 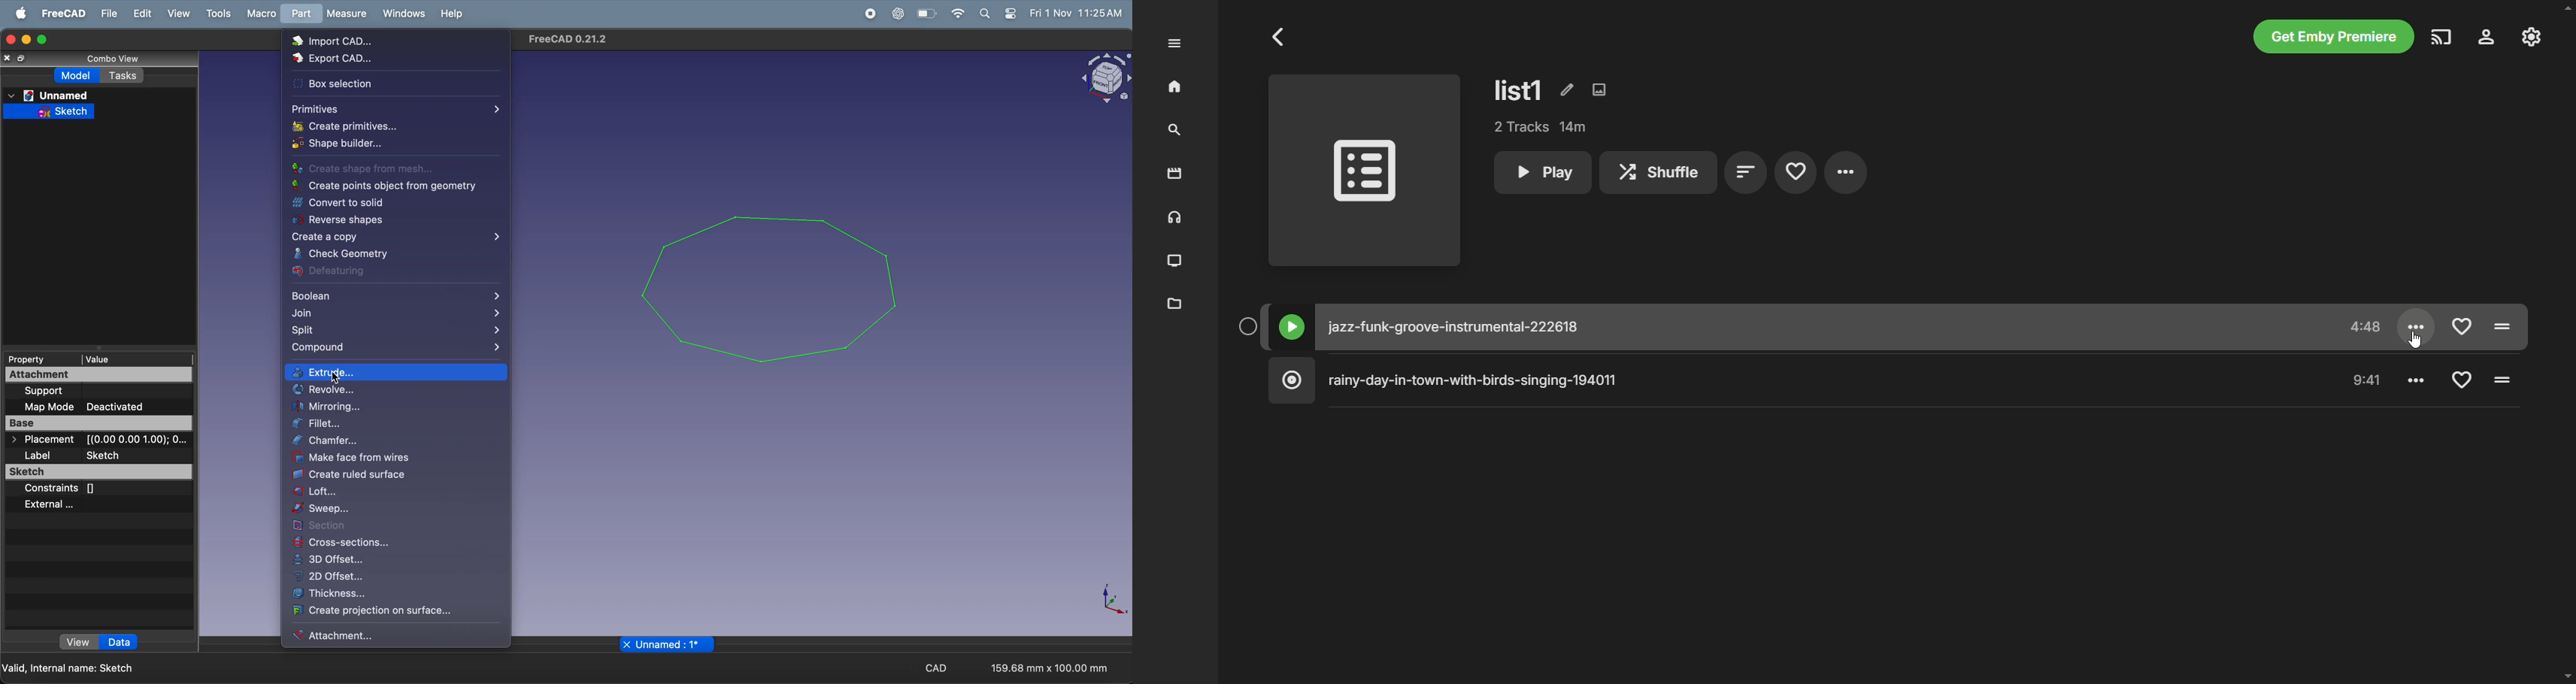 What do you see at coordinates (38, 361) in the screenshot?
I see `property` at bounding box center [38, 361].